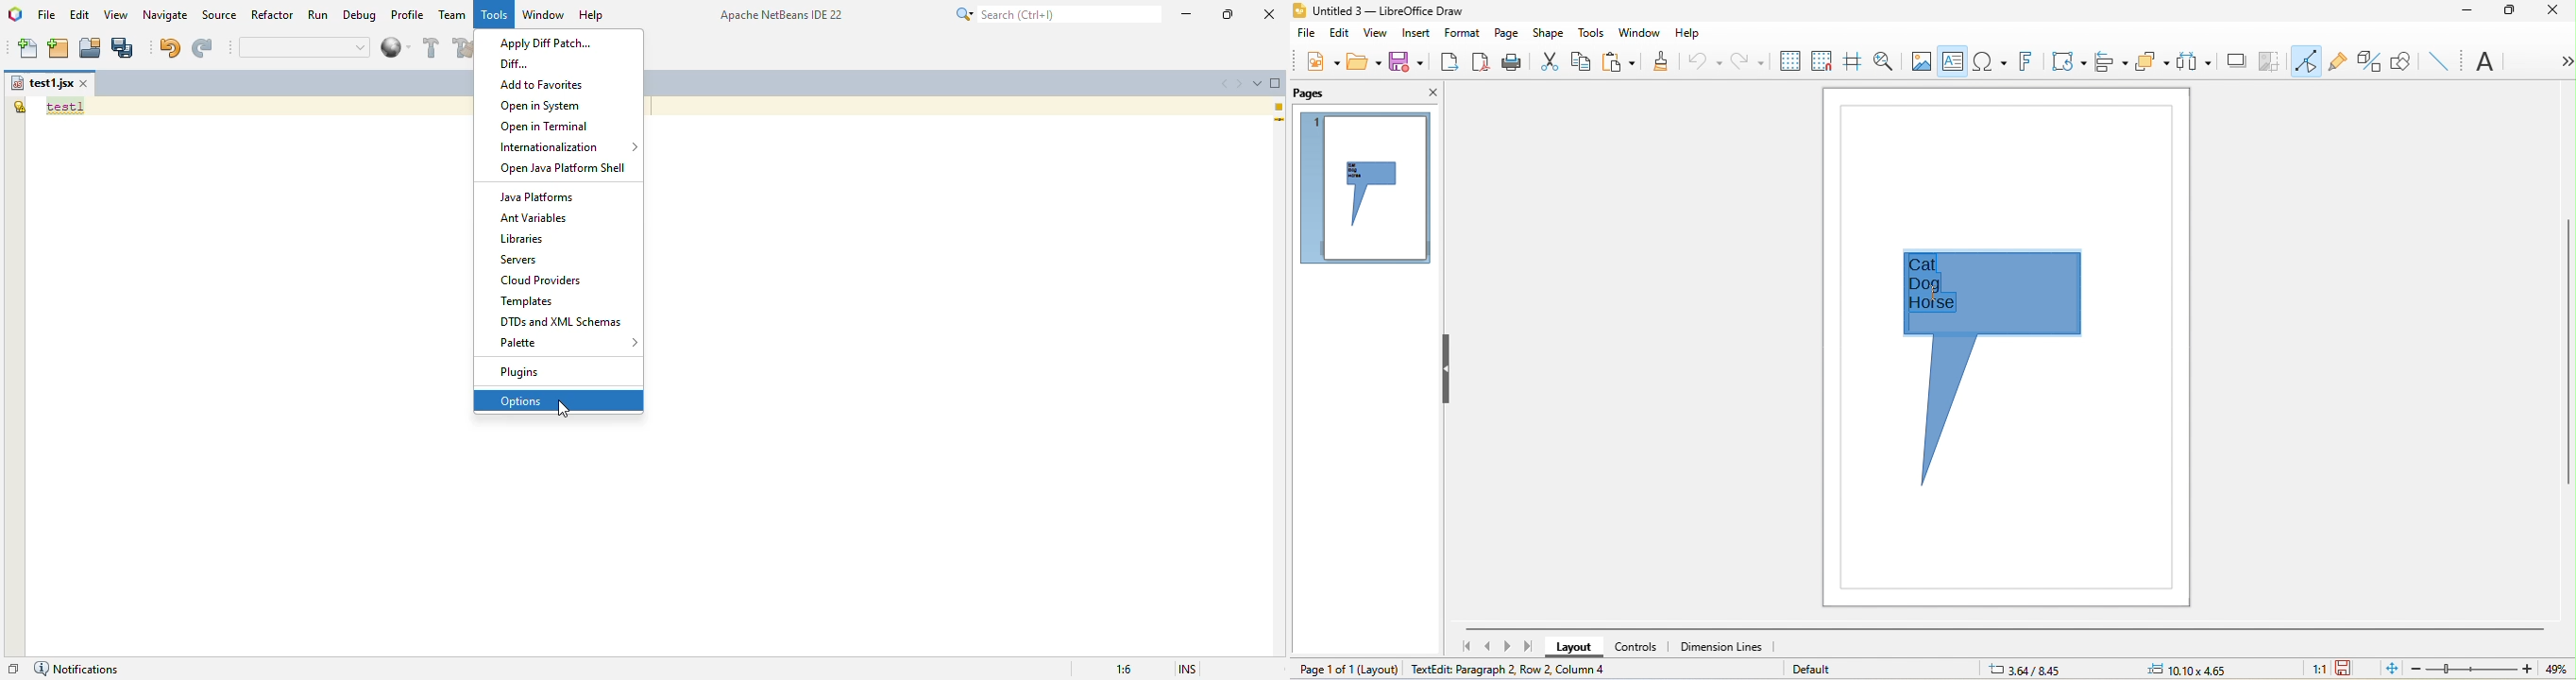 This screenshot has height=700, width=2576. What do you see at coordinates (1687, 31) in the screenshot?
I see `help` at bounding box center [1687, 31].